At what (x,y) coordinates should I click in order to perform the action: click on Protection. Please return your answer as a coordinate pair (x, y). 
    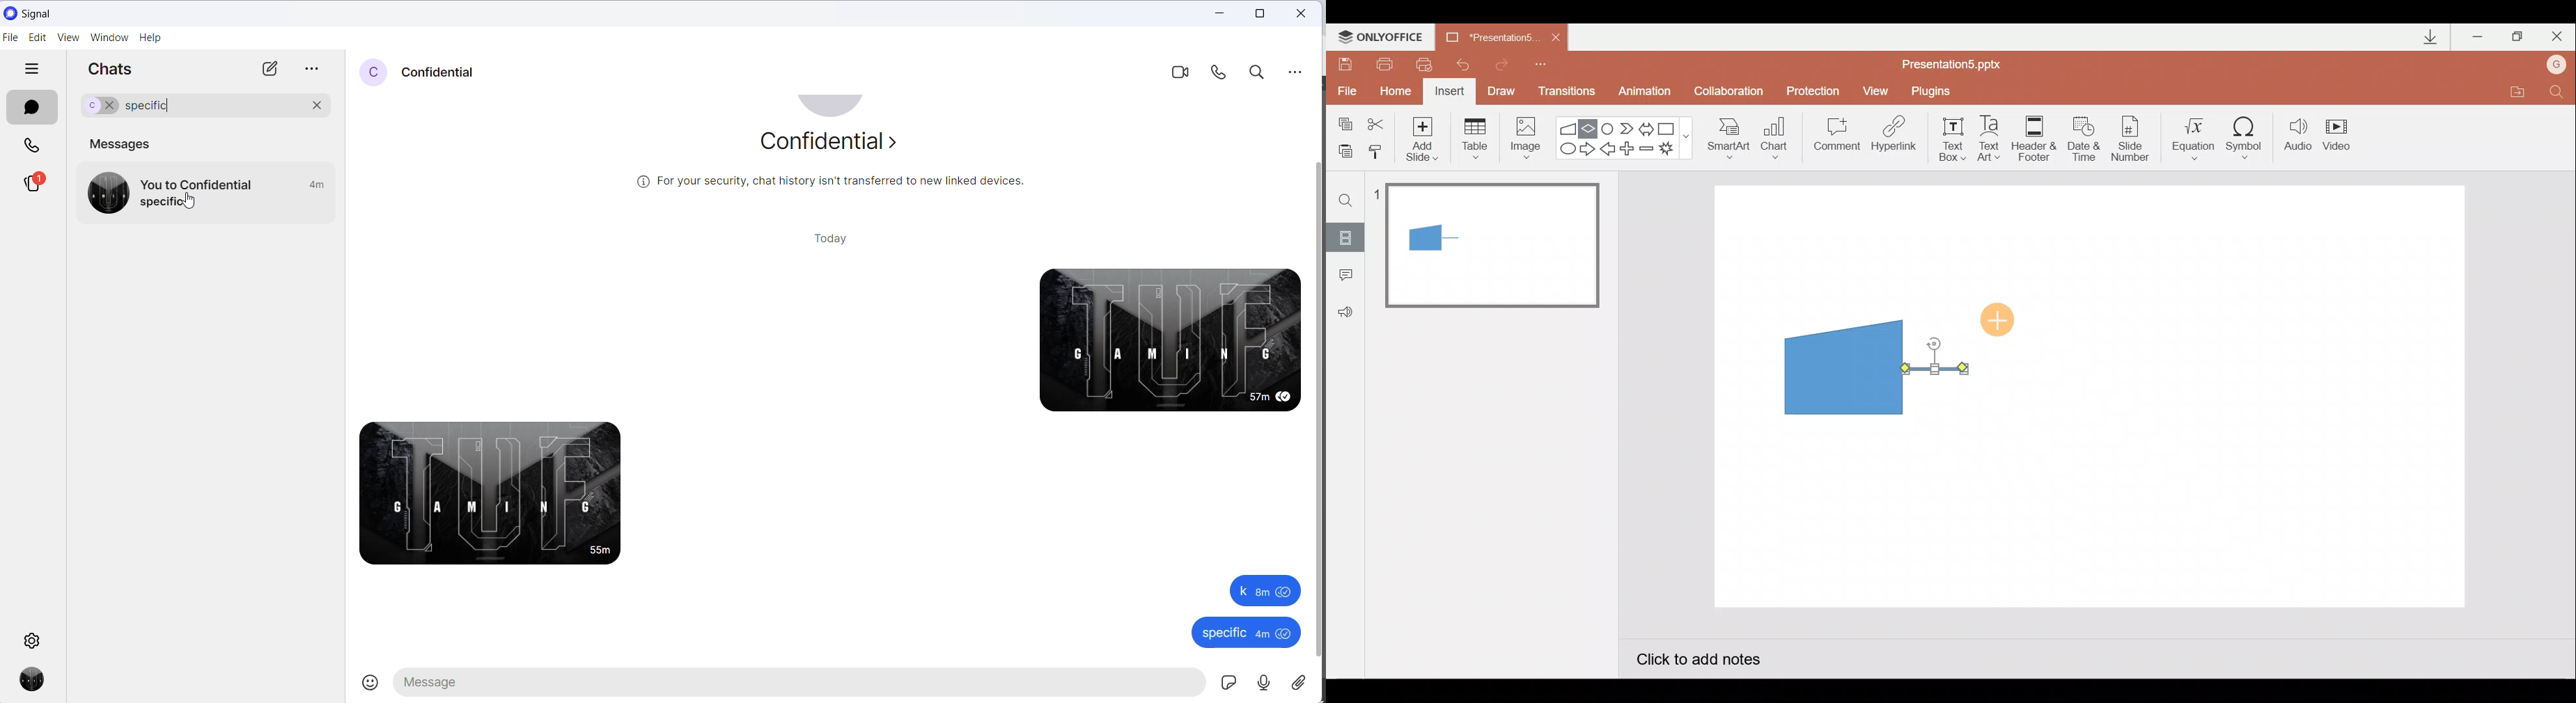
    Looking at the image, I should click on (1817, 90).